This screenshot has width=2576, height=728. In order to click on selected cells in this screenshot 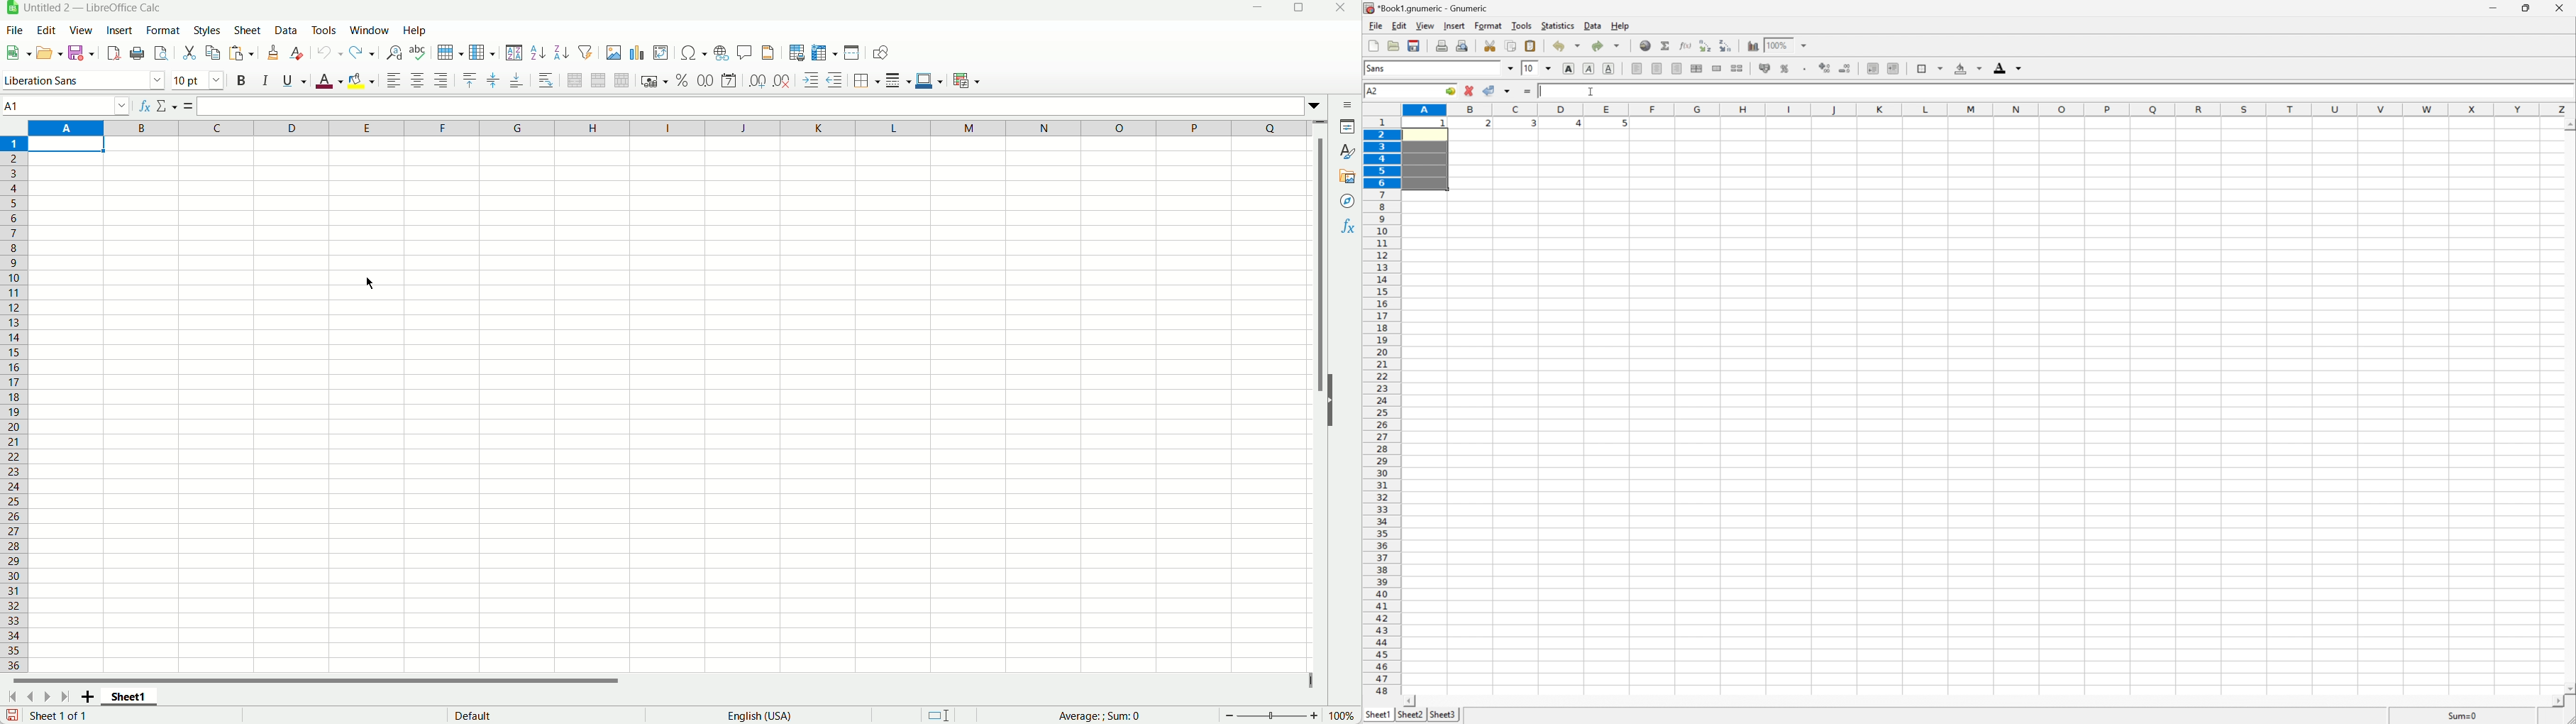, I will do `click(1426, 161)`.